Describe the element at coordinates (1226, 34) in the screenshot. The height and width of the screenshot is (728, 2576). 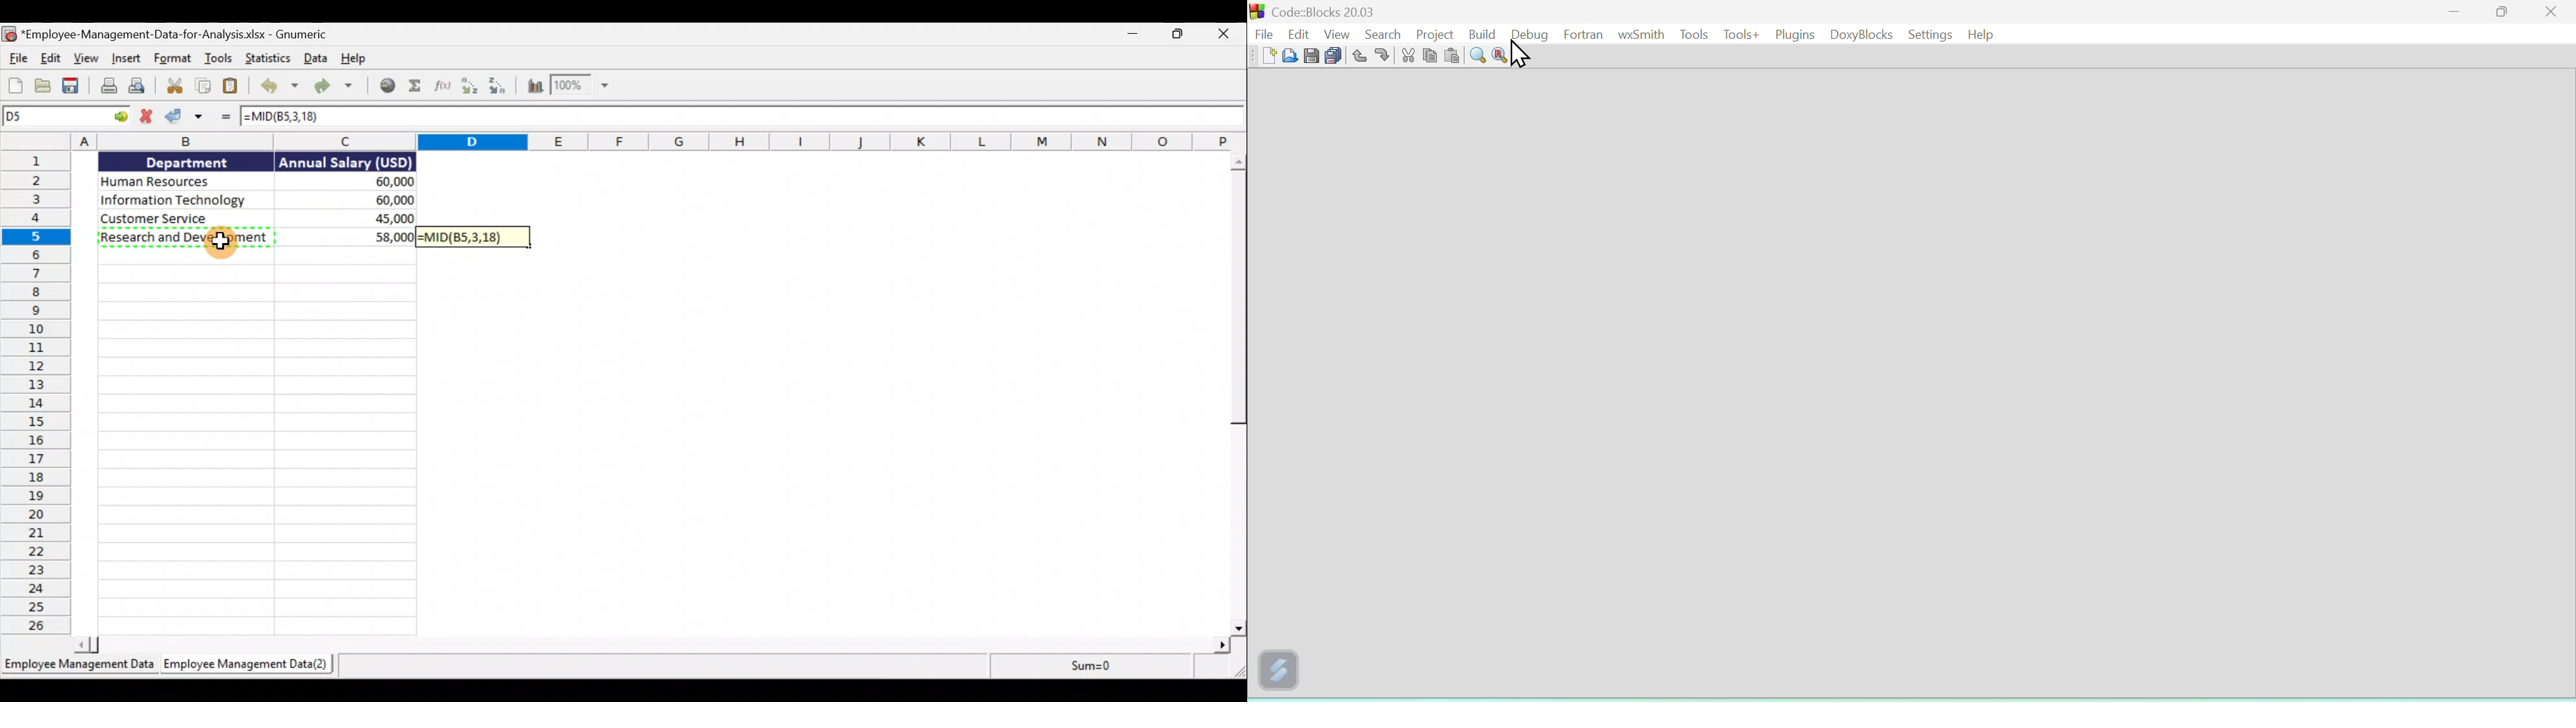
I see `Close` at that location.